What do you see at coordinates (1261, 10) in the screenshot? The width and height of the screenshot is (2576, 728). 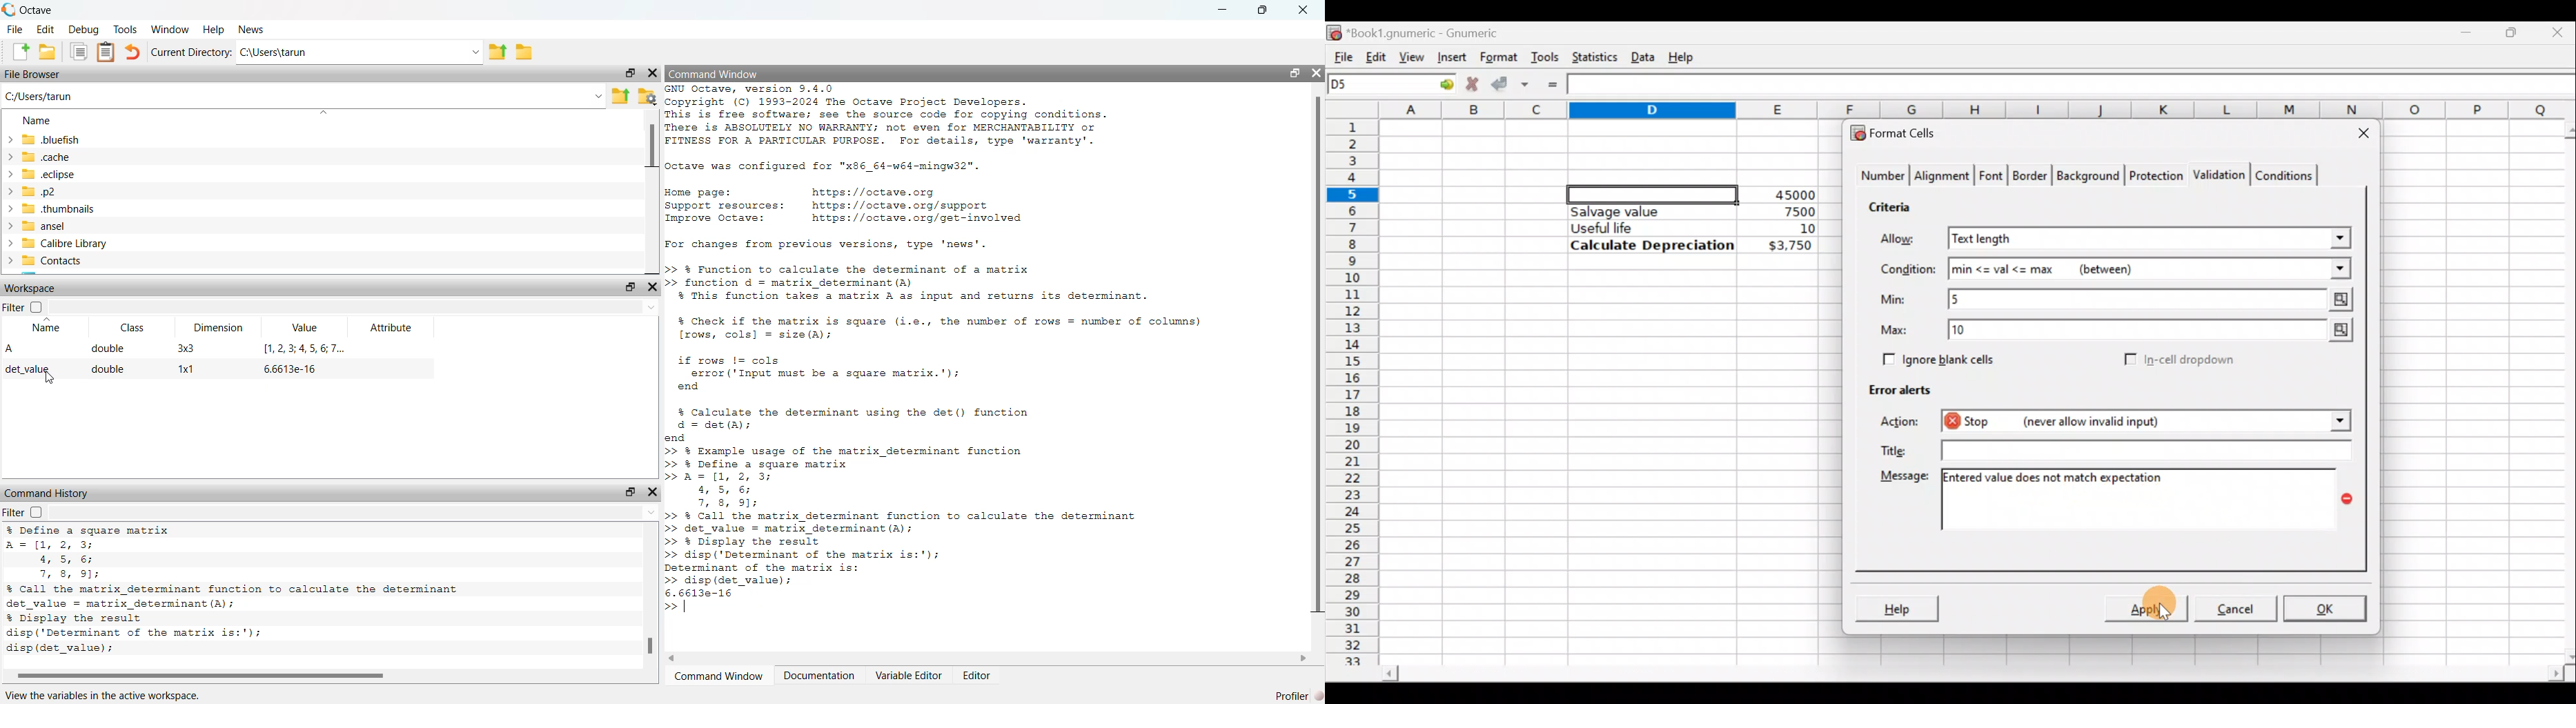 I see `maximize` at bounding box center [1261, 10].